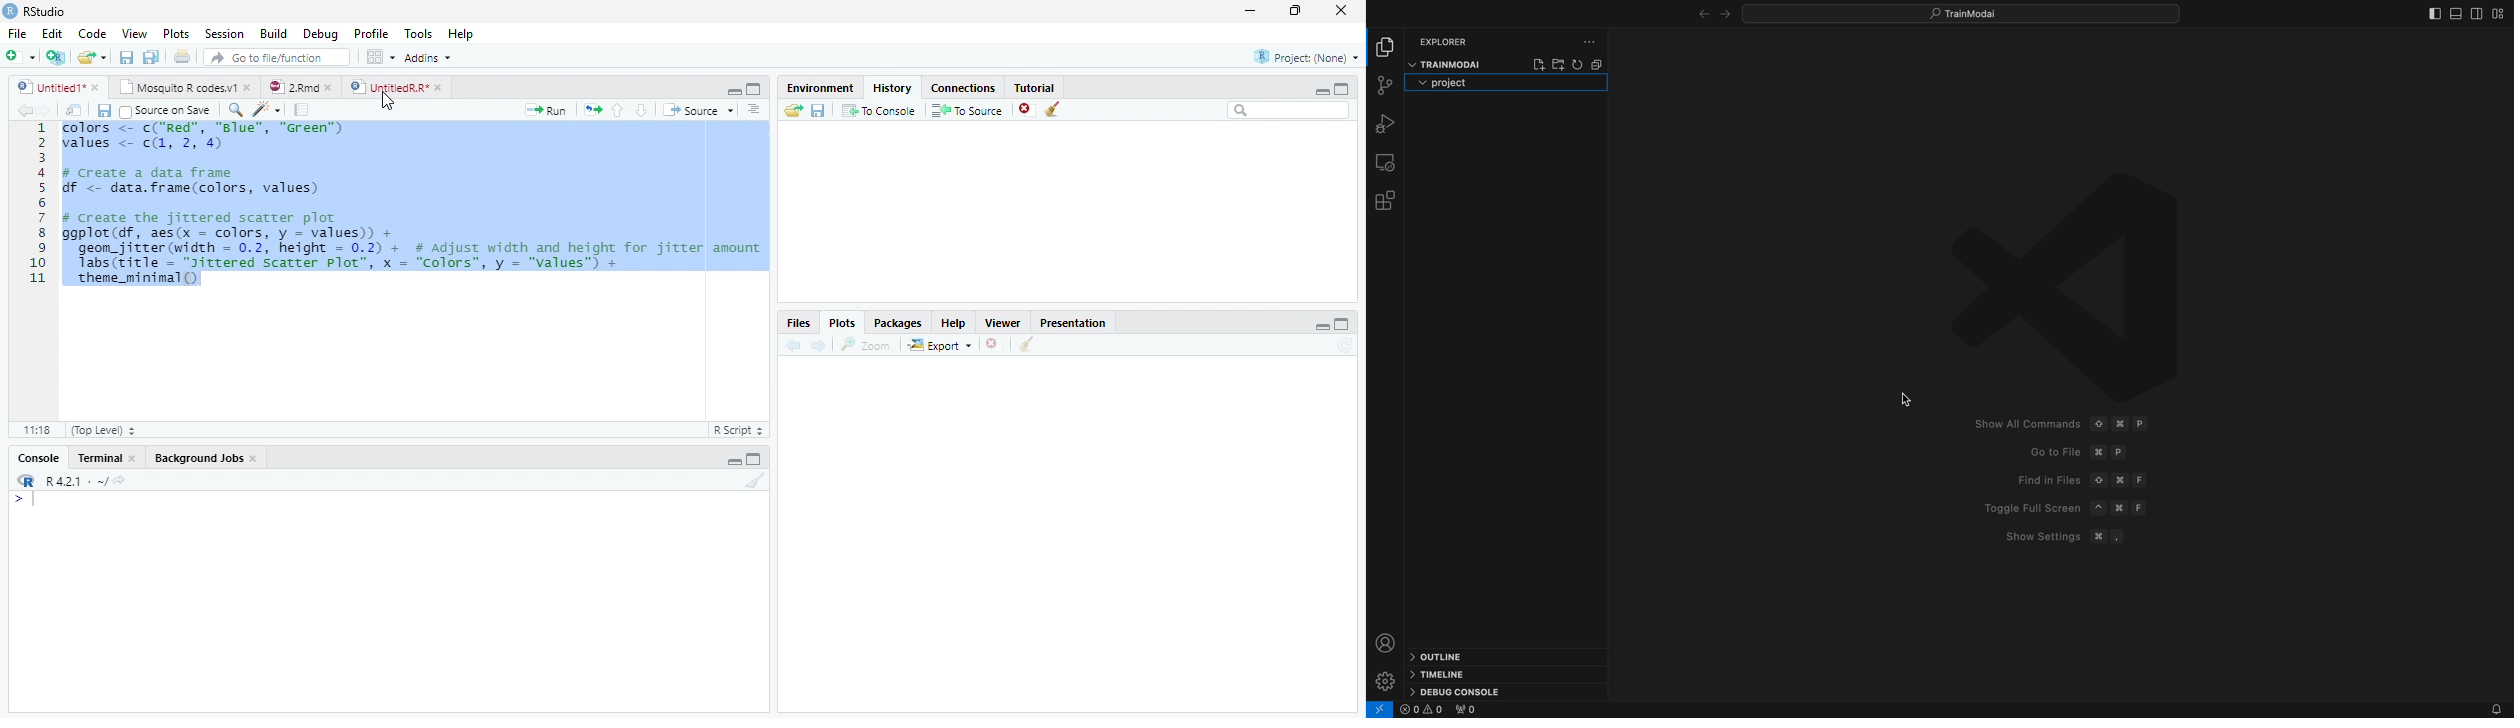 The height and width of the screenshot is (728, 2520). I want to click on Clear all history entries, so click(1055, 109).